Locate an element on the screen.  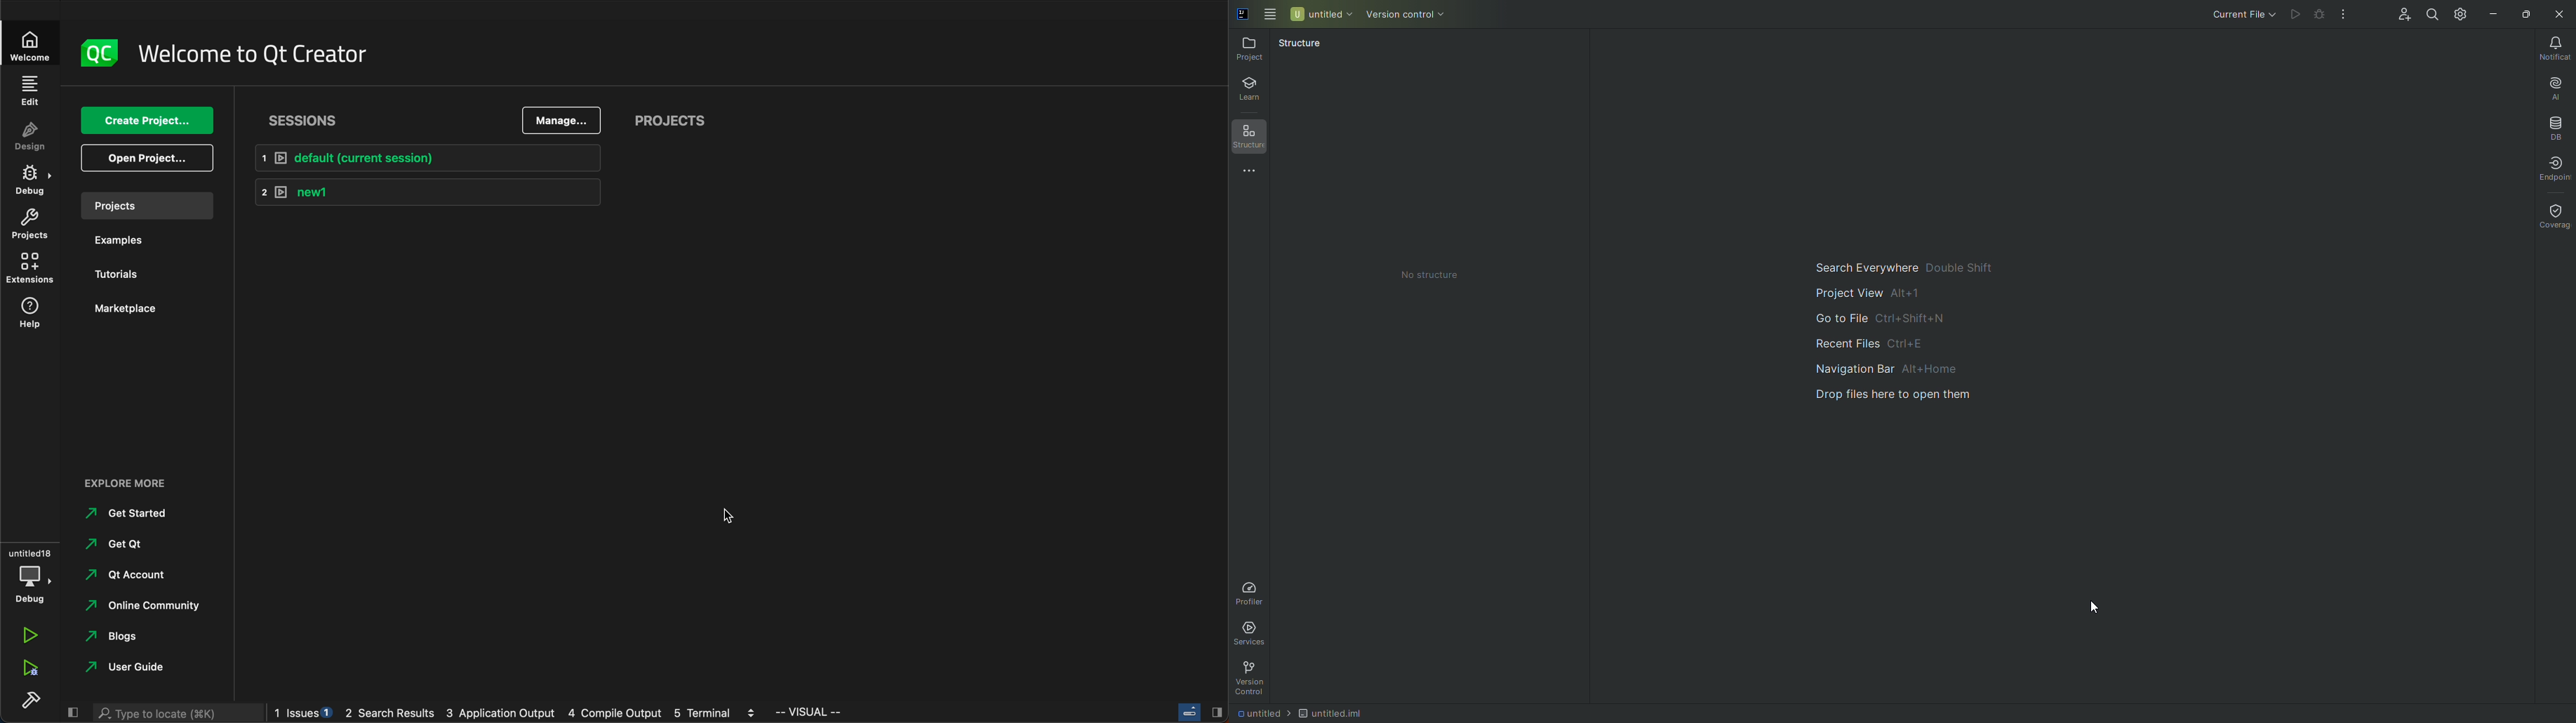
edit is located at coordinates (29, 91).